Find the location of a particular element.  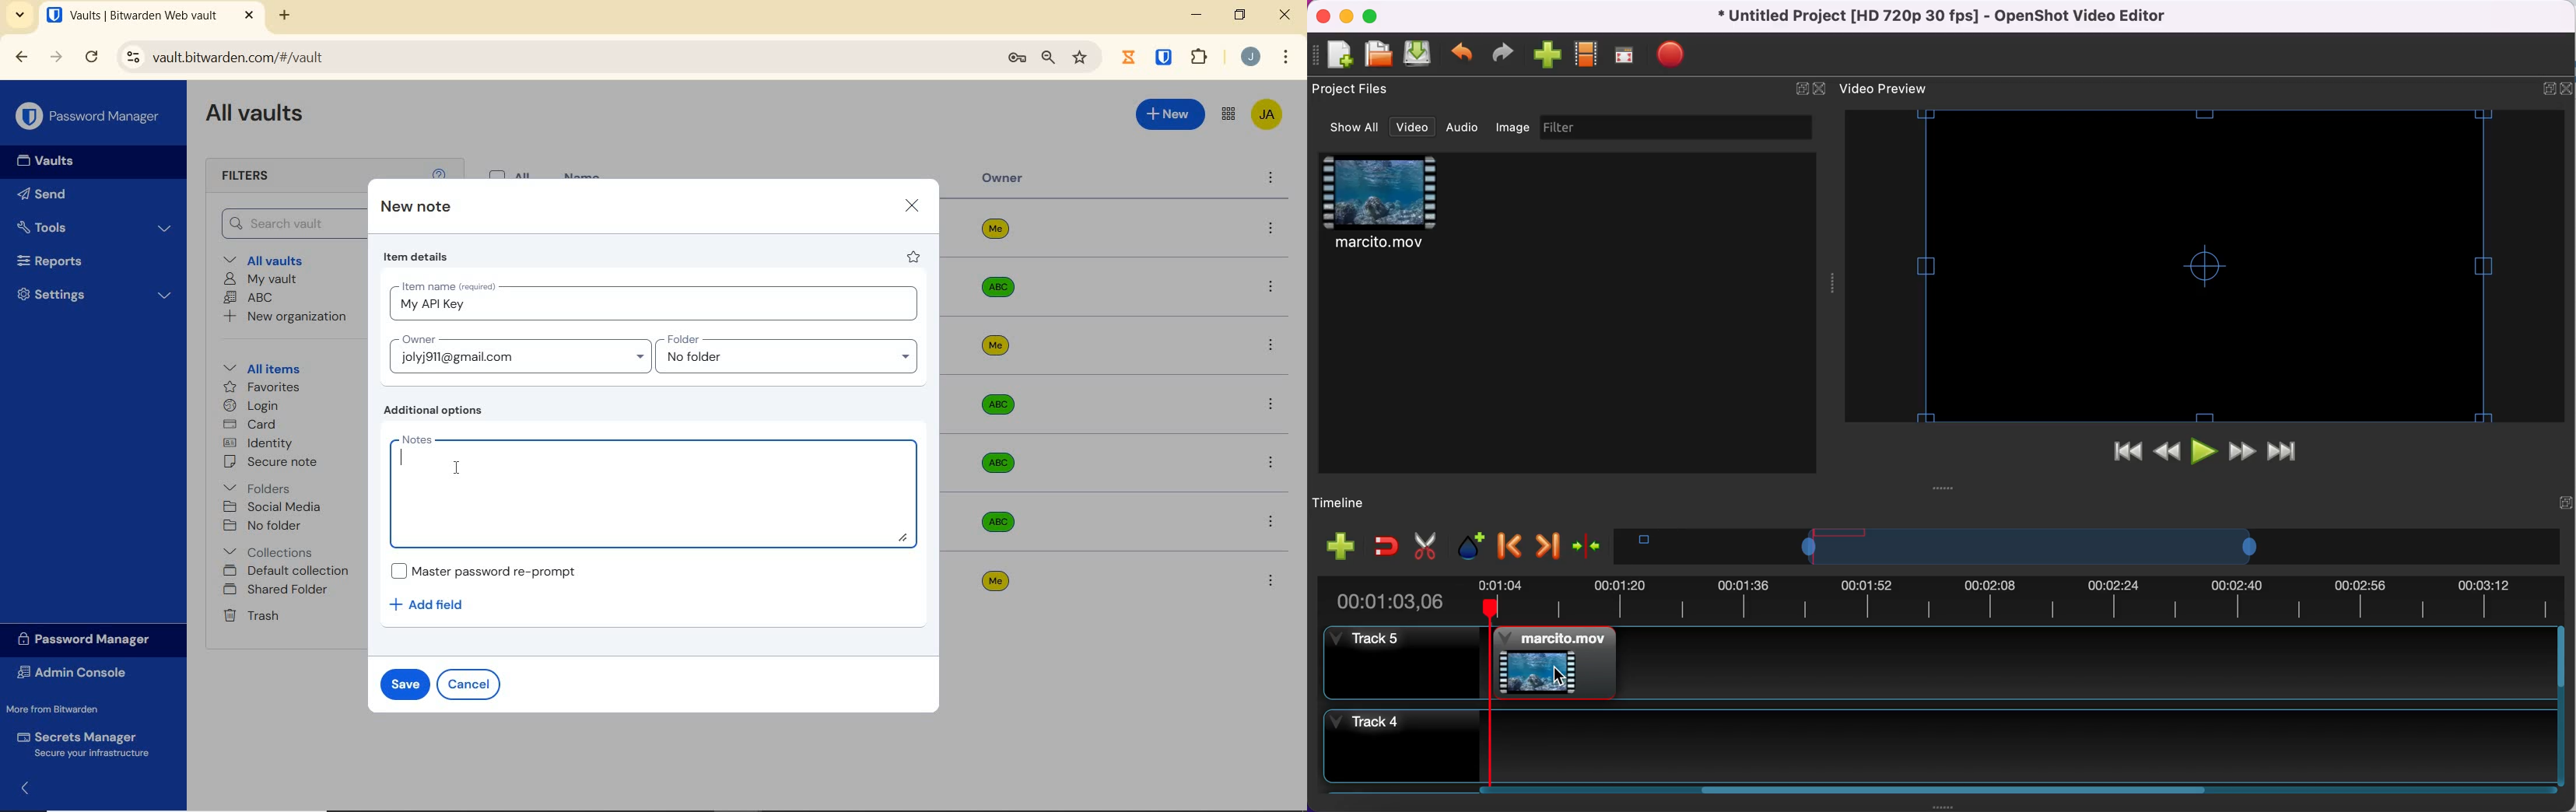

New is located at coordinates (1169, 114).